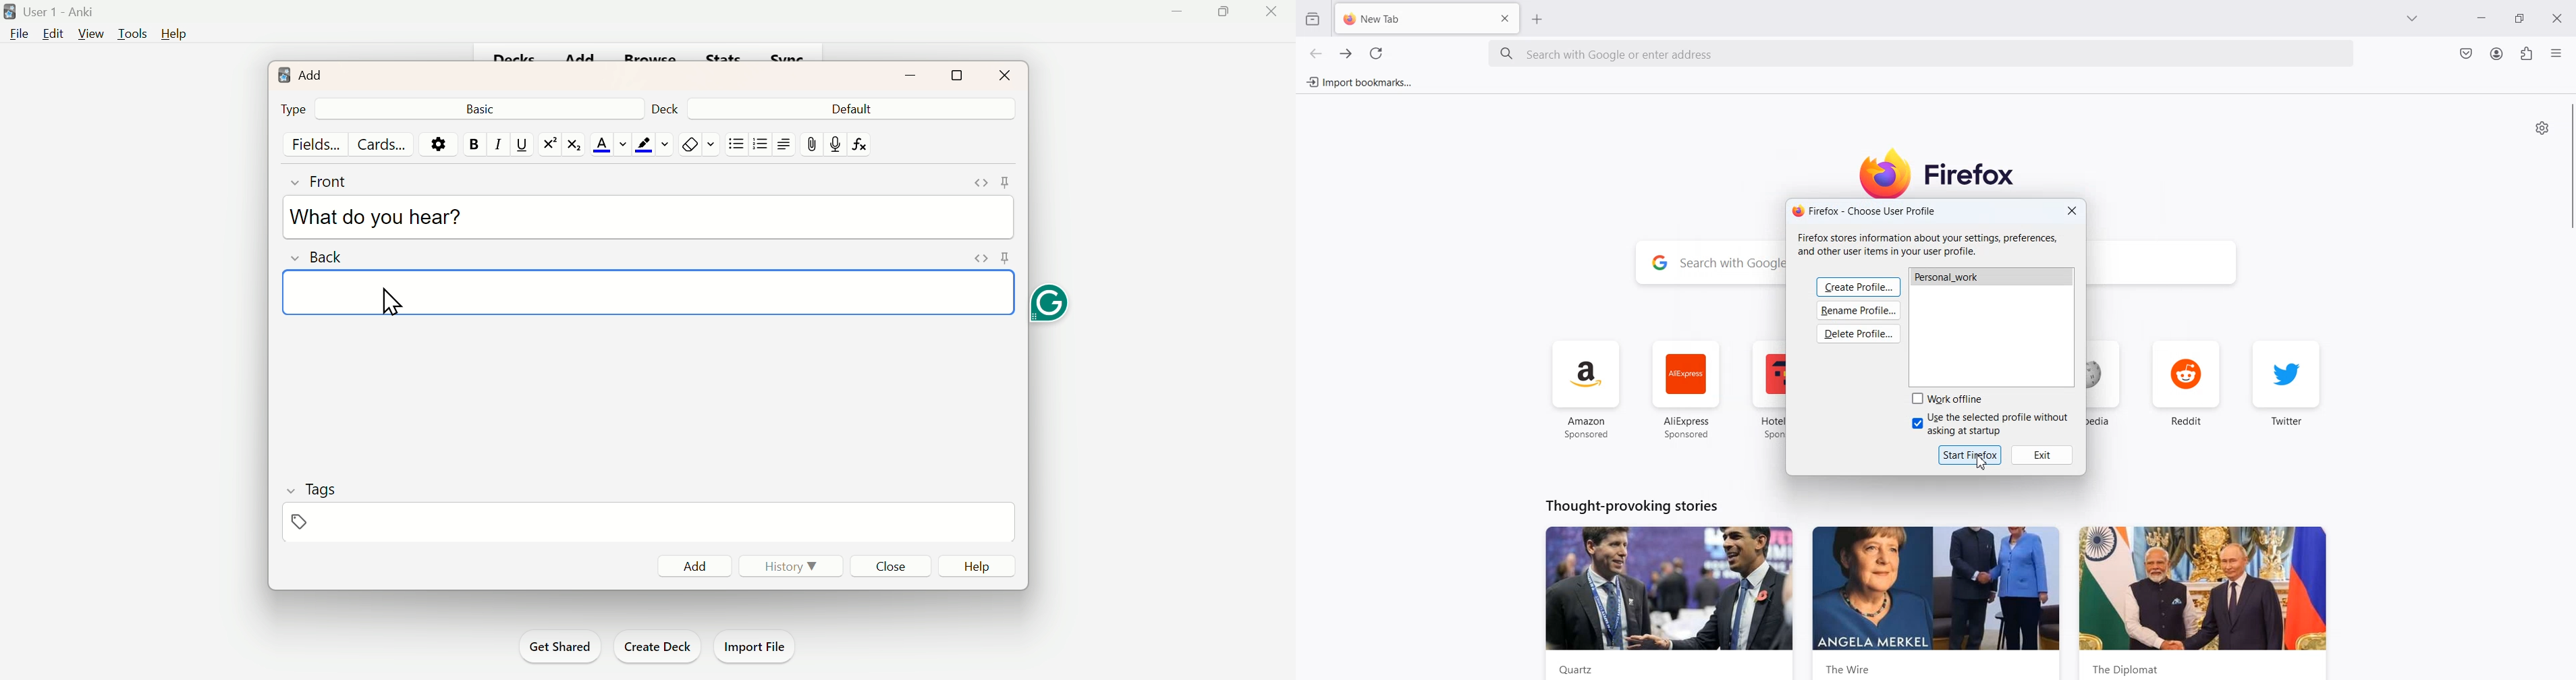 The image size is (2576, 700). I want to click on Front, so click(331, 185).